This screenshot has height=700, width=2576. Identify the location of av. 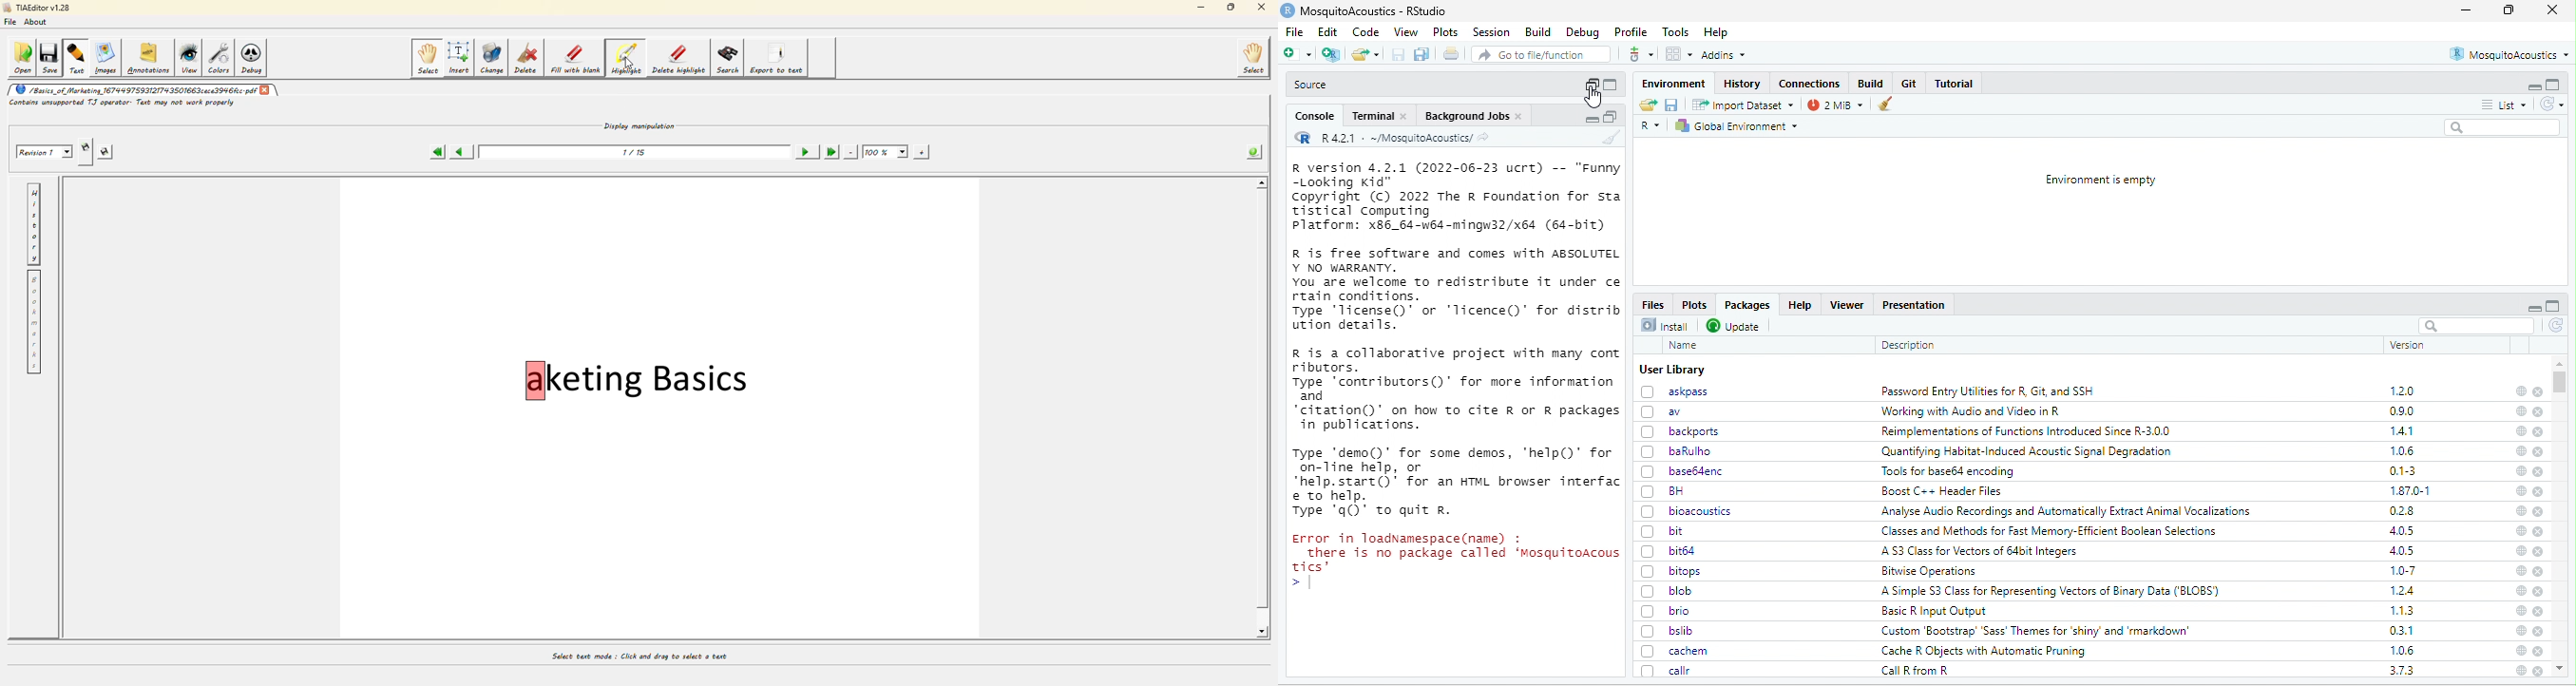
(1667, 412).